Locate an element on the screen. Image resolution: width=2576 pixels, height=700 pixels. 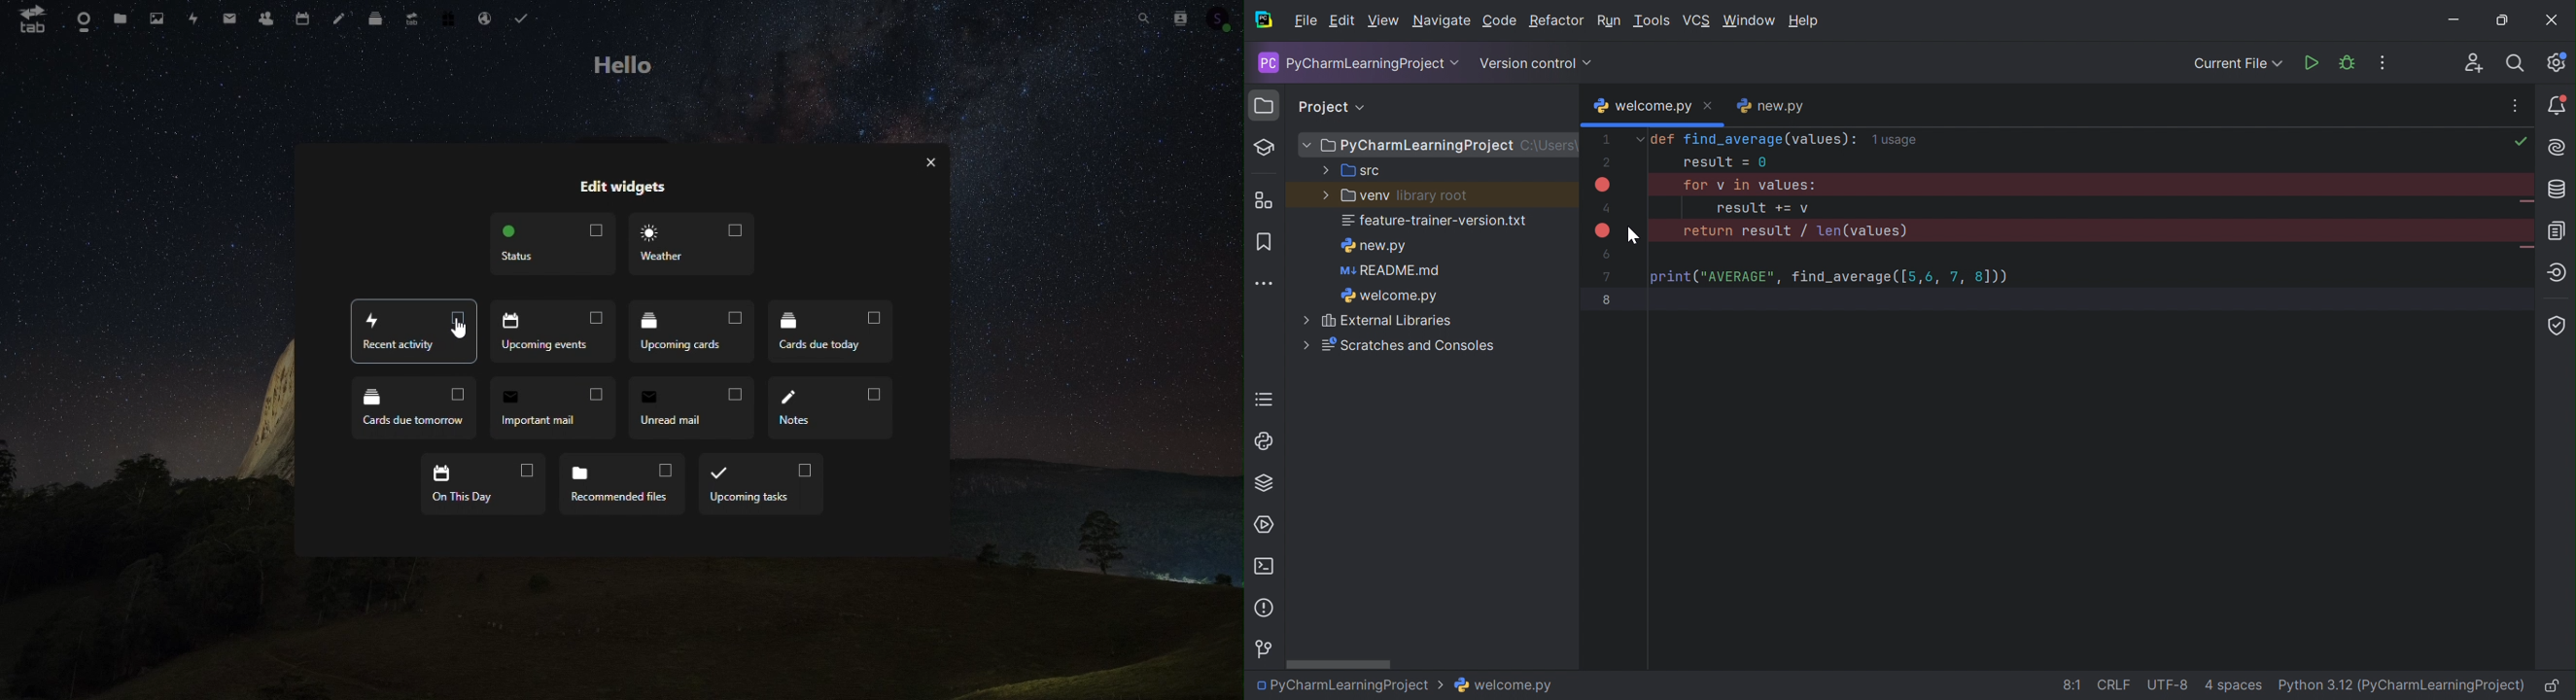
tasks is located at coordinates (526, 18).